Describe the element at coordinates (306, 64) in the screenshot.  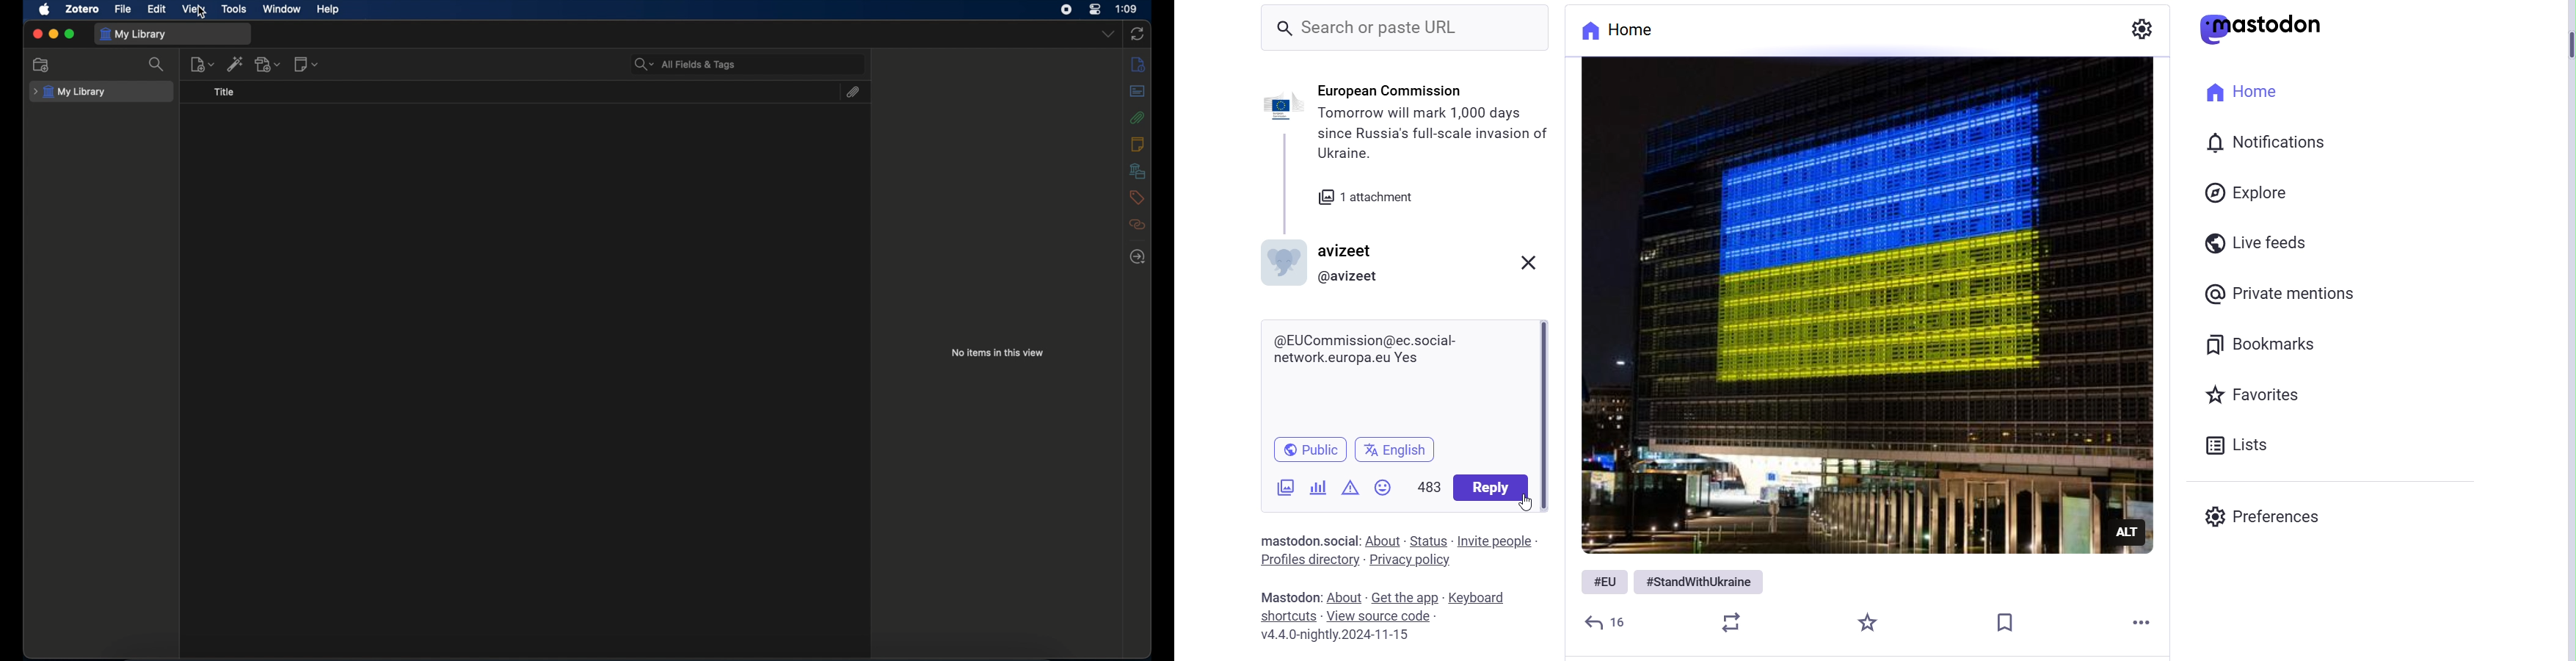
I see `new notes` at that location.